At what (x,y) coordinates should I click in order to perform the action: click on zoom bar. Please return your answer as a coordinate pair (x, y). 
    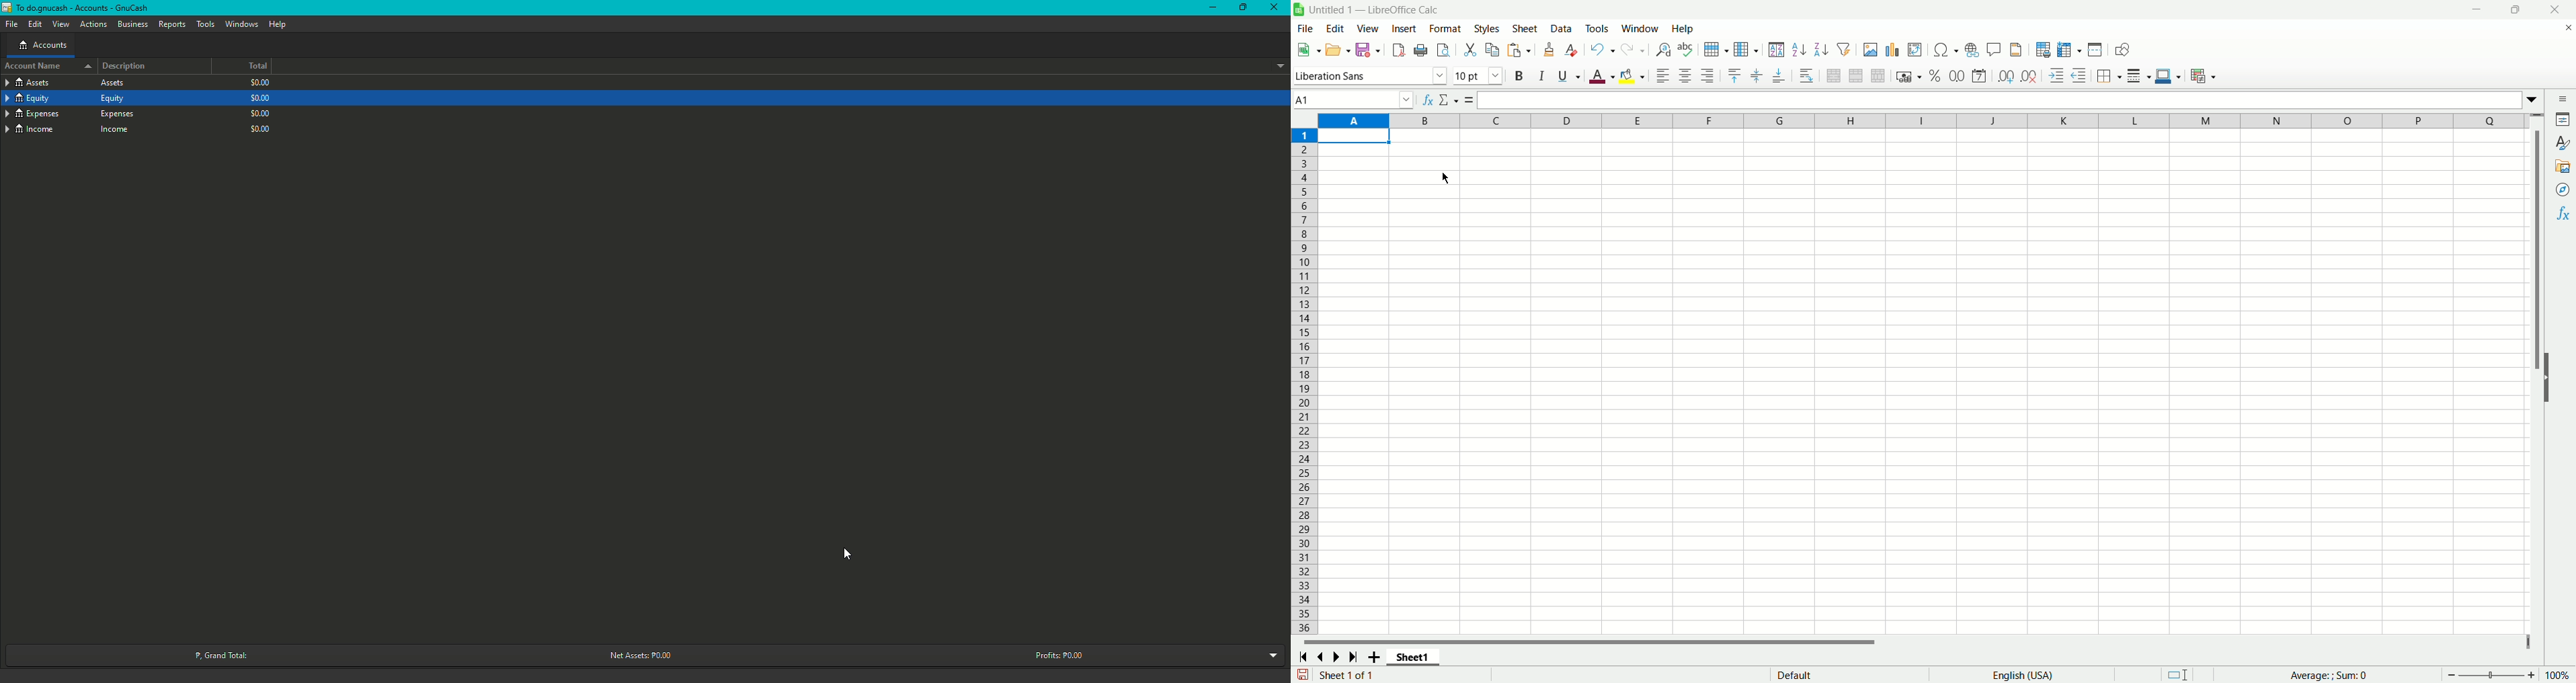
    Looking at the image, I should click on (2491, 675).